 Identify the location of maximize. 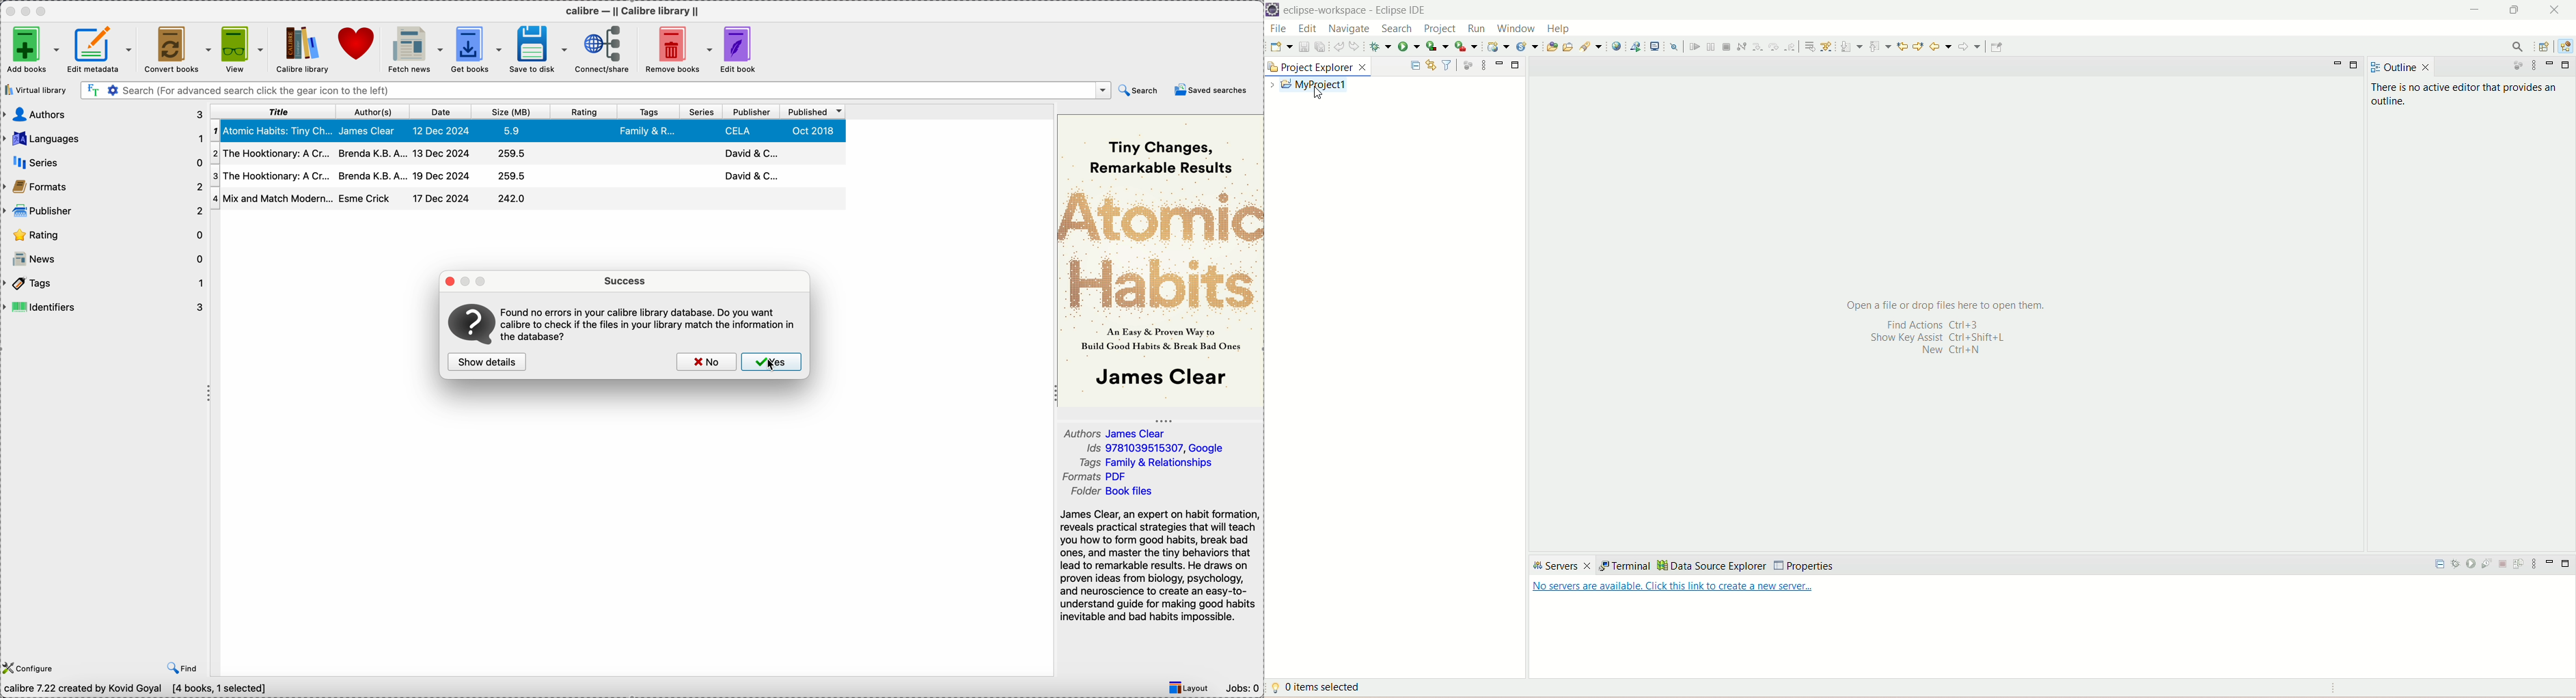
(2355, 64).